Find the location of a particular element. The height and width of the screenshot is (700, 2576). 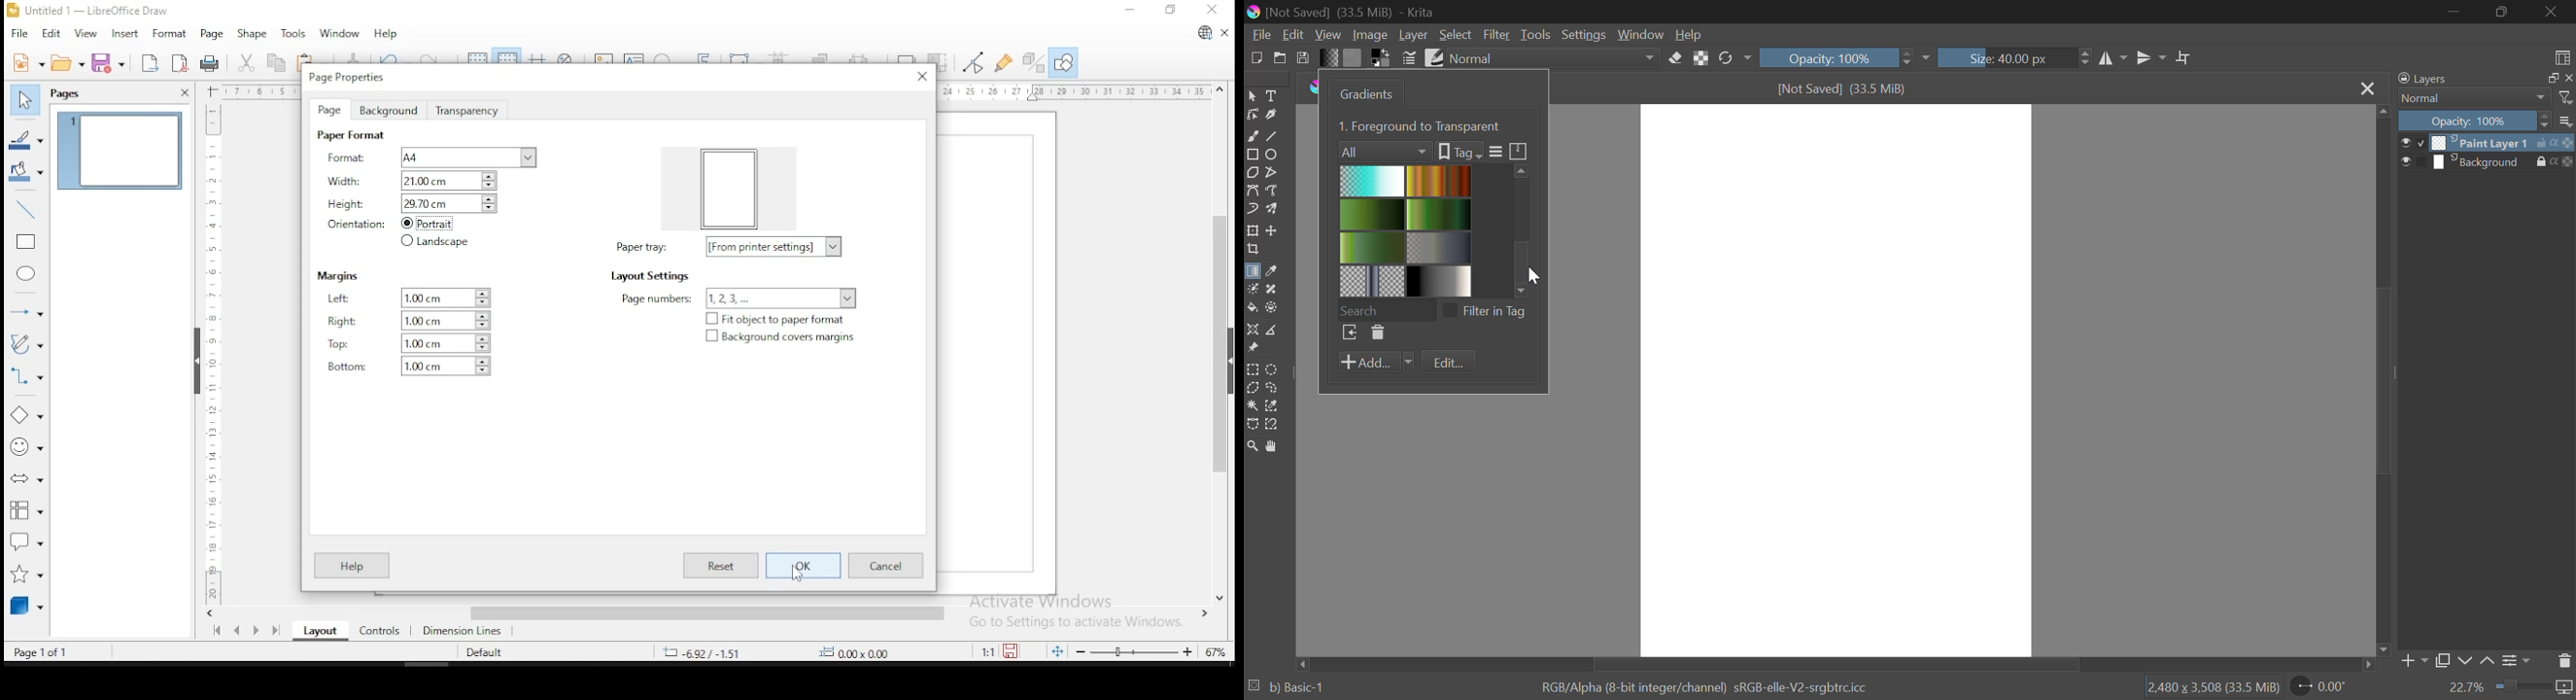

stars and banners is located at coordinates (24, 575).